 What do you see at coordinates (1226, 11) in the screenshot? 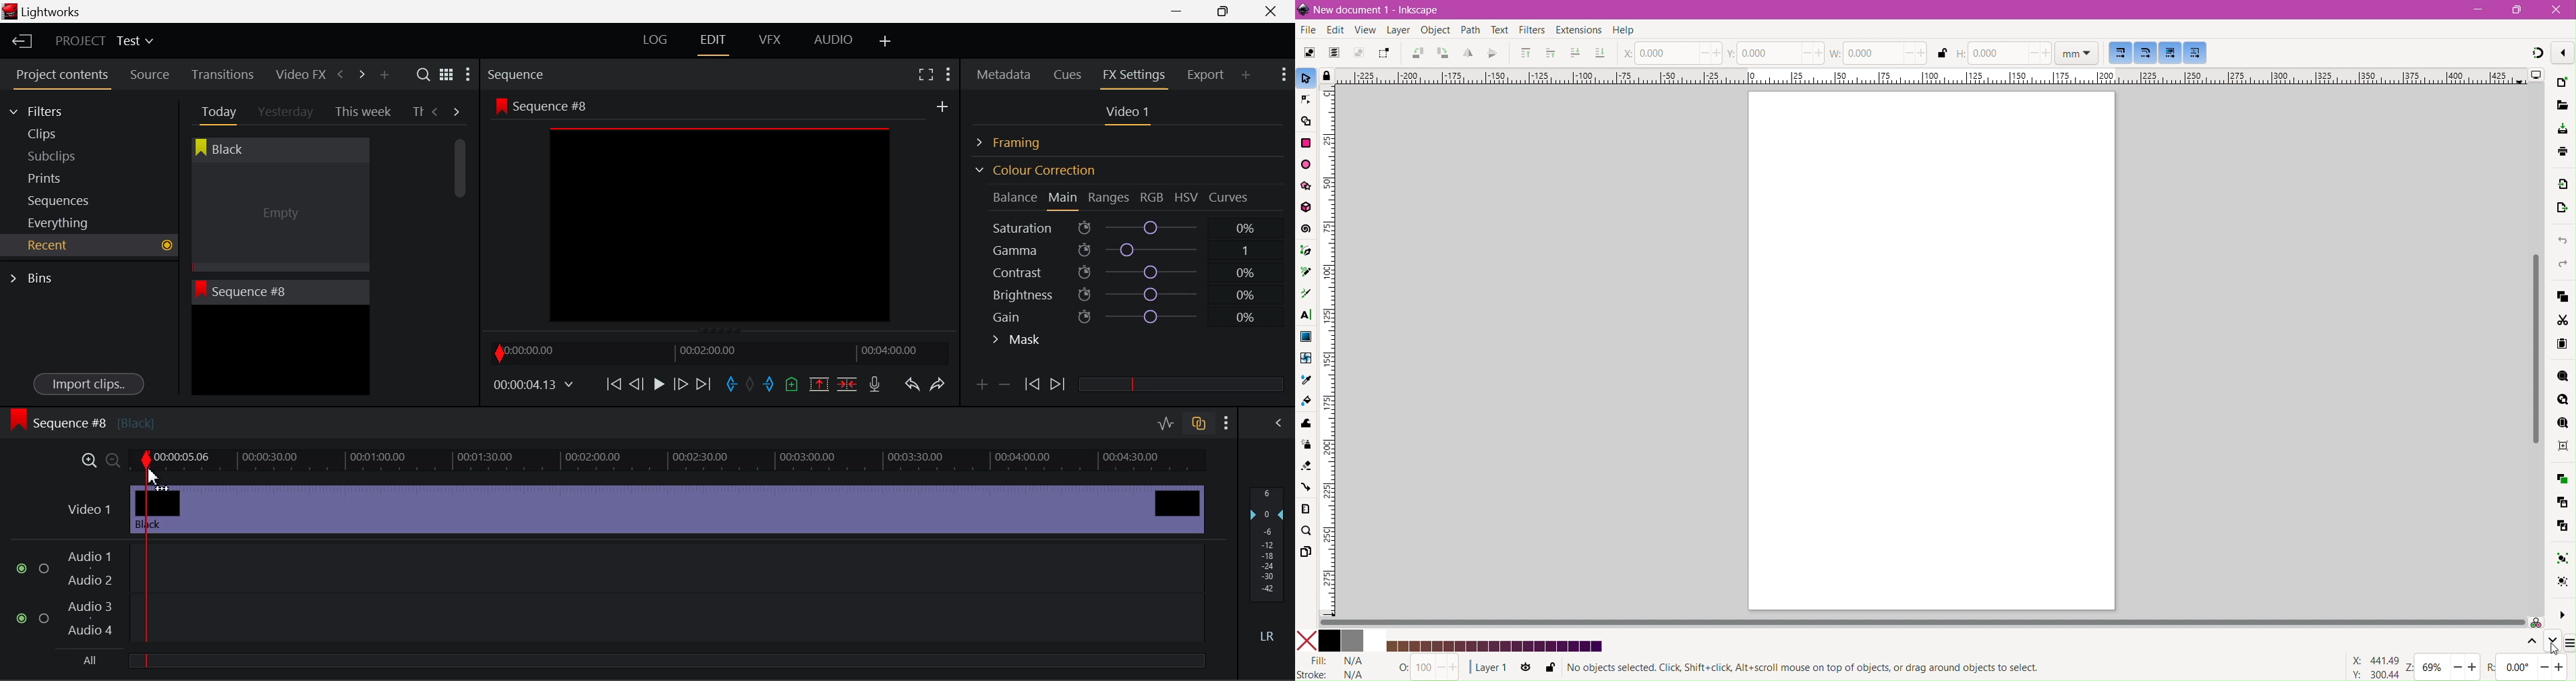
I see `Minimize` at bounding box center [1226, 11].